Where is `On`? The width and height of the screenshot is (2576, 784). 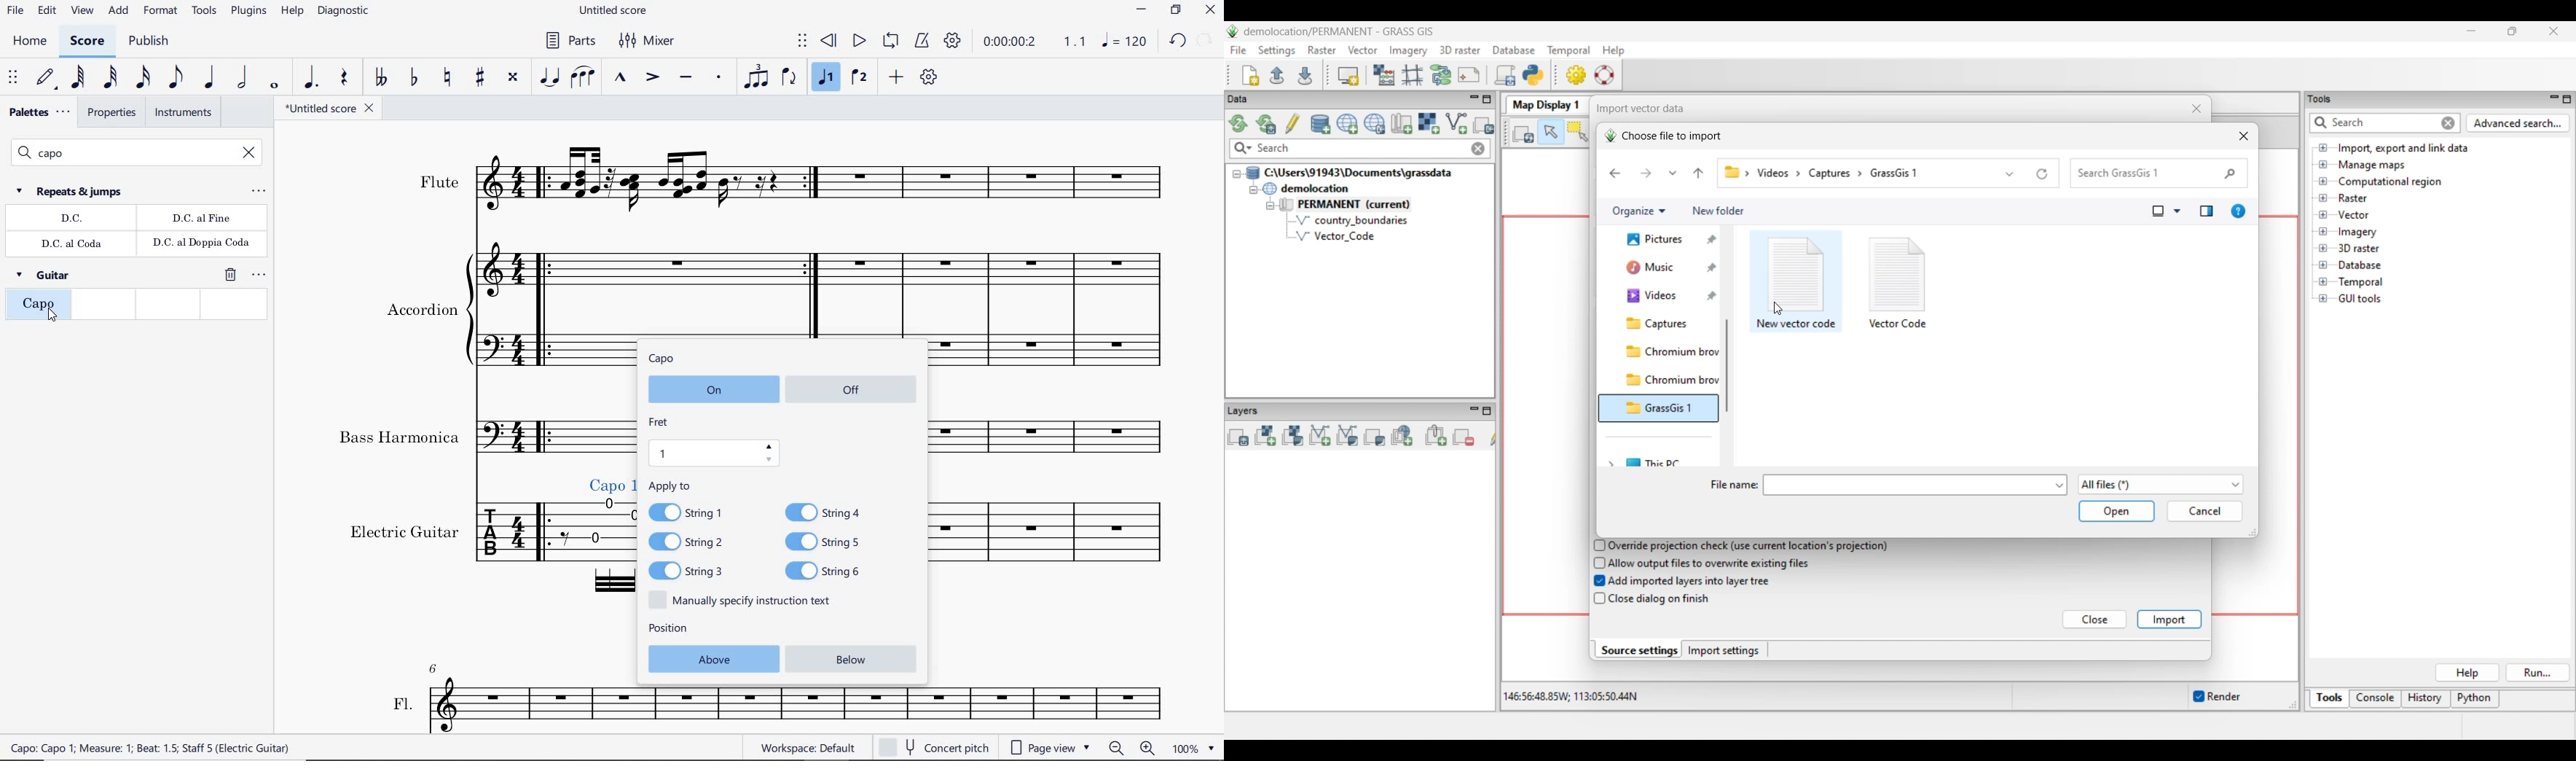
On is located at coordinates (710, 391).